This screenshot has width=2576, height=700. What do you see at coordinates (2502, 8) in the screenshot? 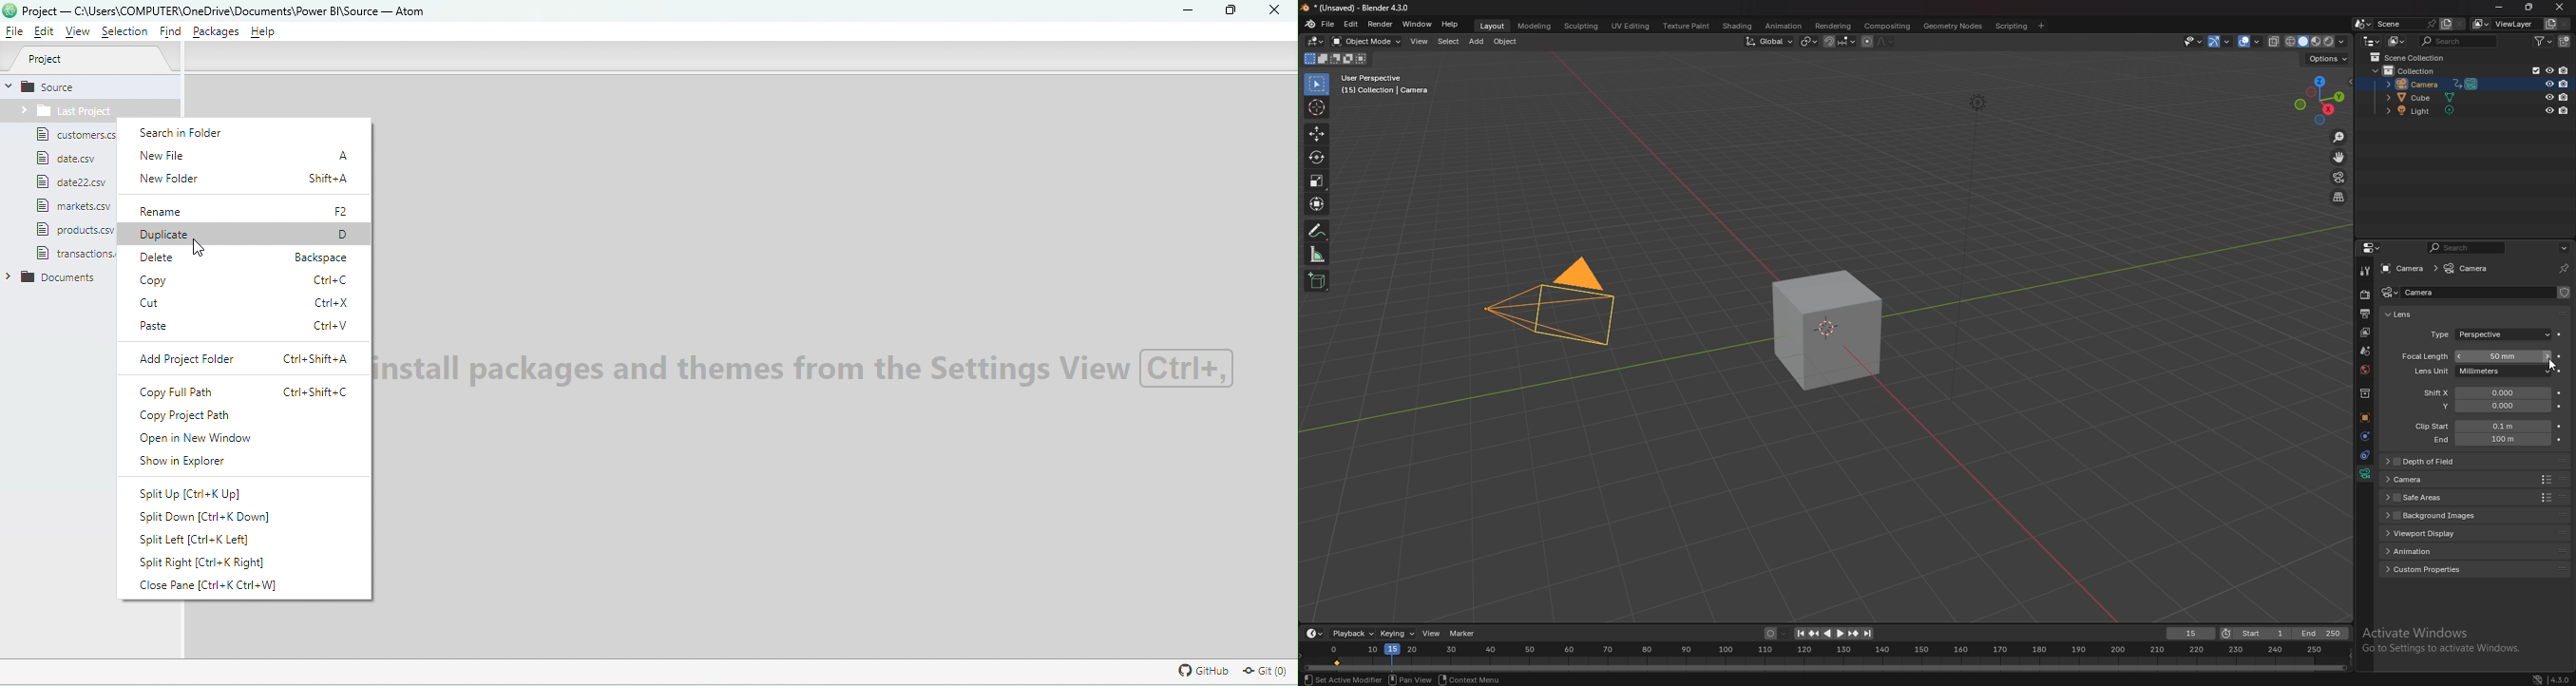
I see `minimize` at bounding box center [2502, 8].